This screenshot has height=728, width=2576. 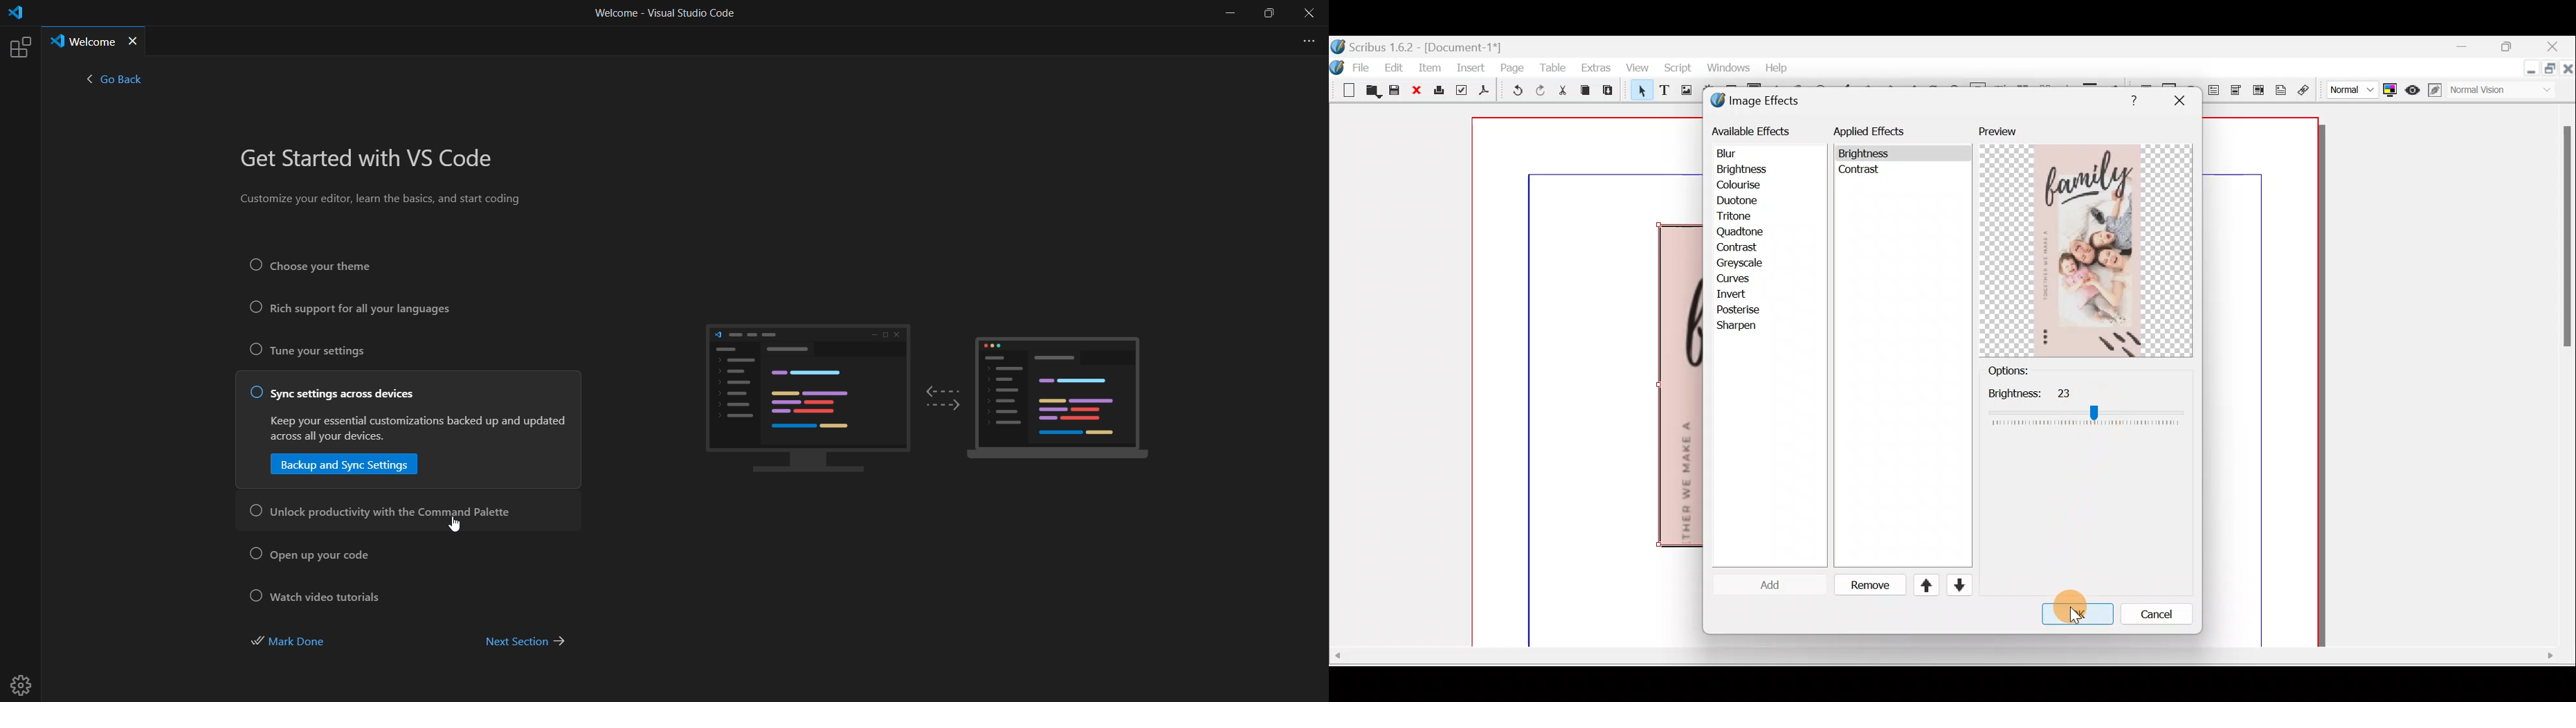 I want to click on Table, so click(x=1552, y=67).